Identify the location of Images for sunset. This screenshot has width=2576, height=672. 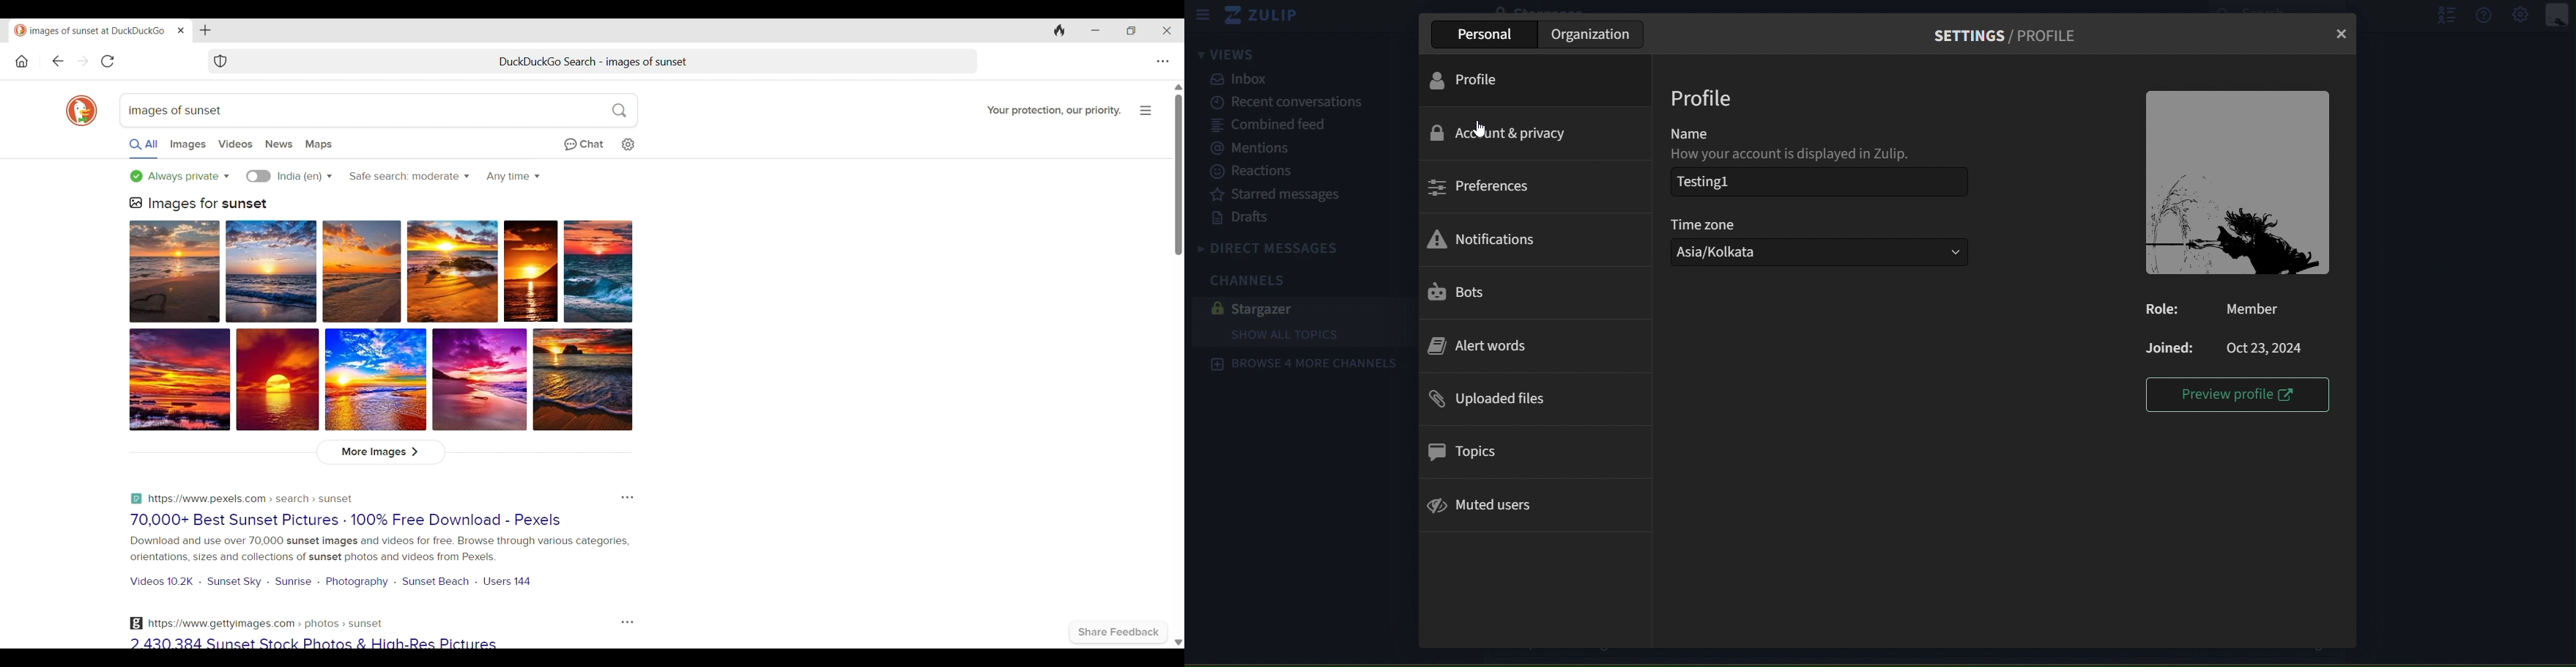
(381, 326).